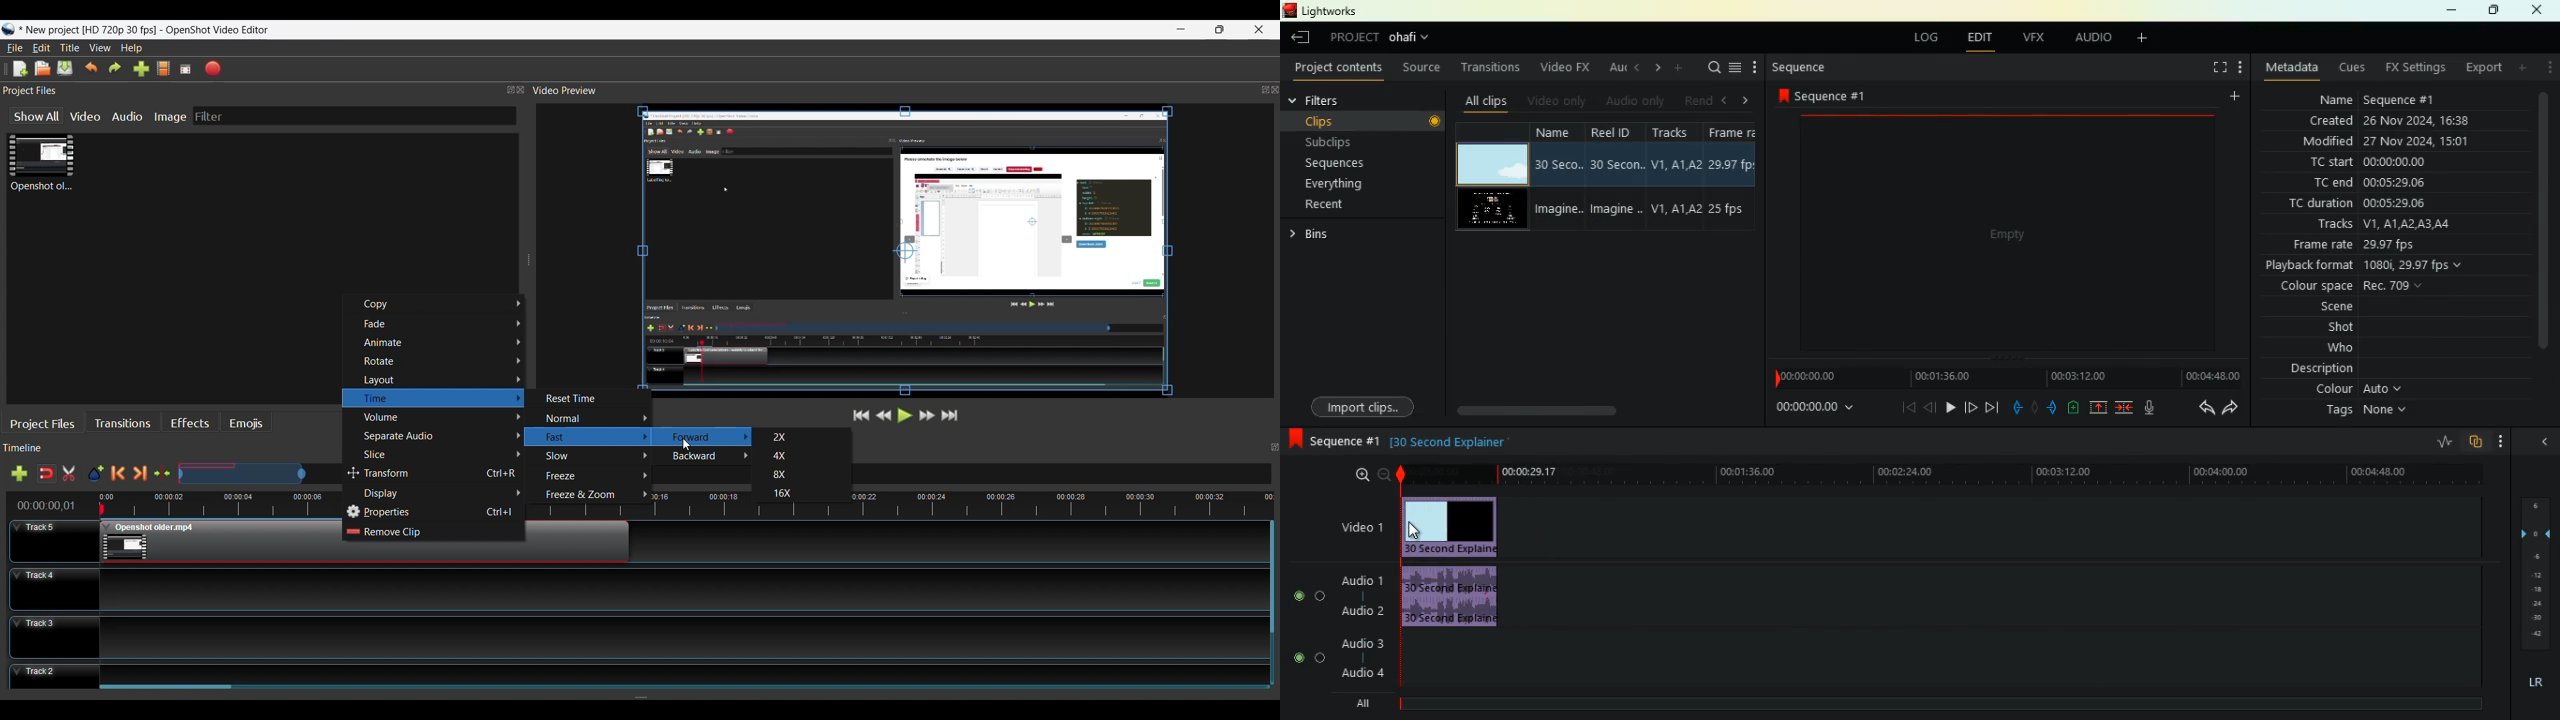 The image size is (2576, 728). I want to click on toggle, so click(1322, 596).